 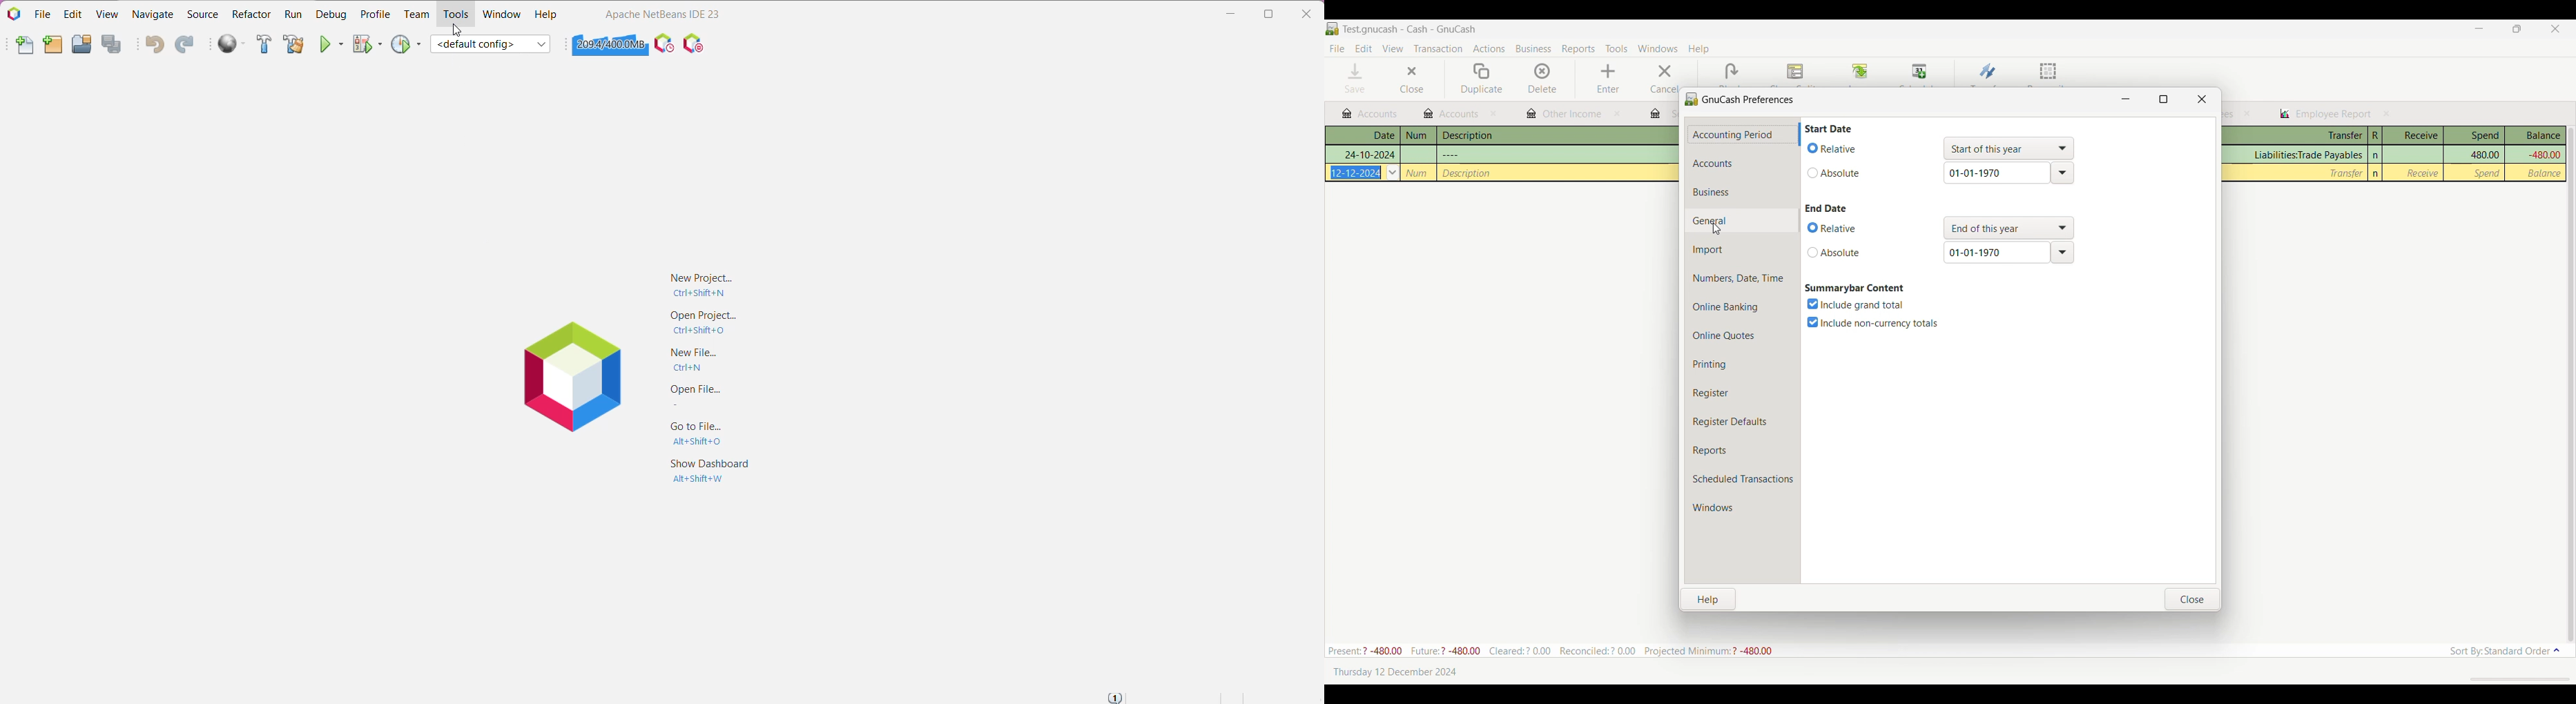 What do you see at coordinates (1663, 78) in the screenshot?
I see `Cancel` at bounding box center [1663, 78].